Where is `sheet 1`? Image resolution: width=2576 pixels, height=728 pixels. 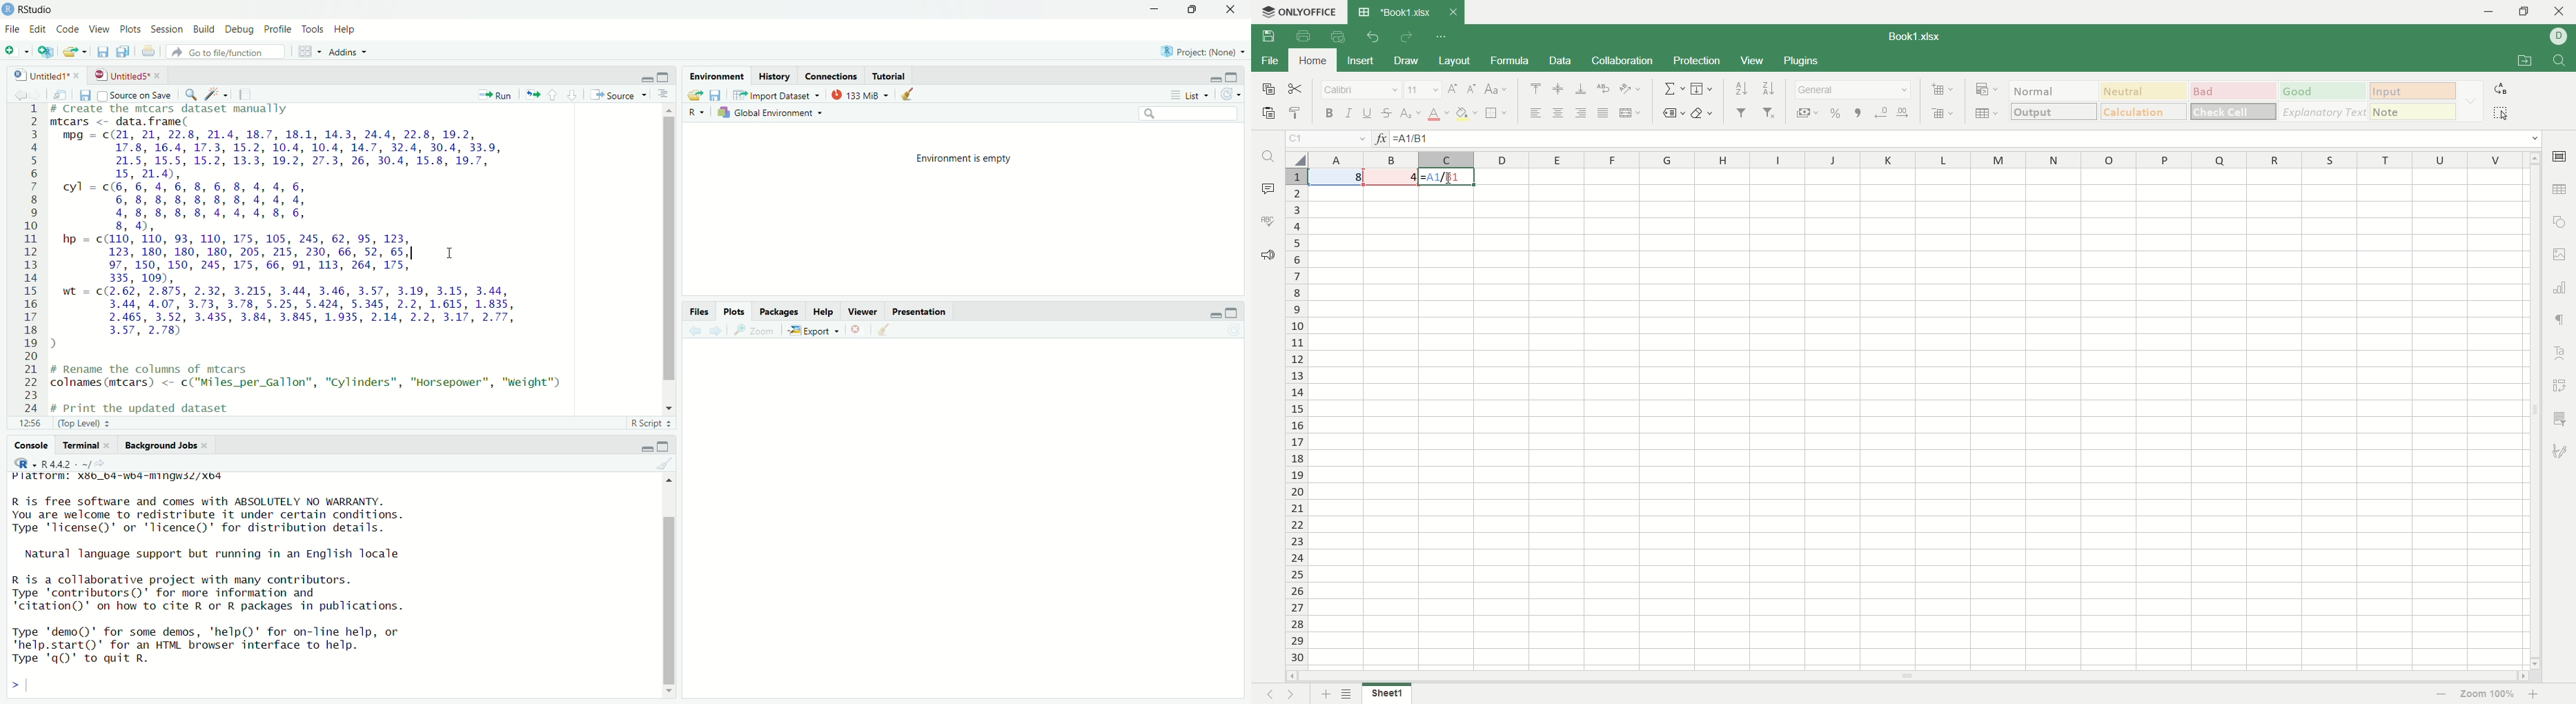
sheet 1 is located at coordinates (1387, 693).